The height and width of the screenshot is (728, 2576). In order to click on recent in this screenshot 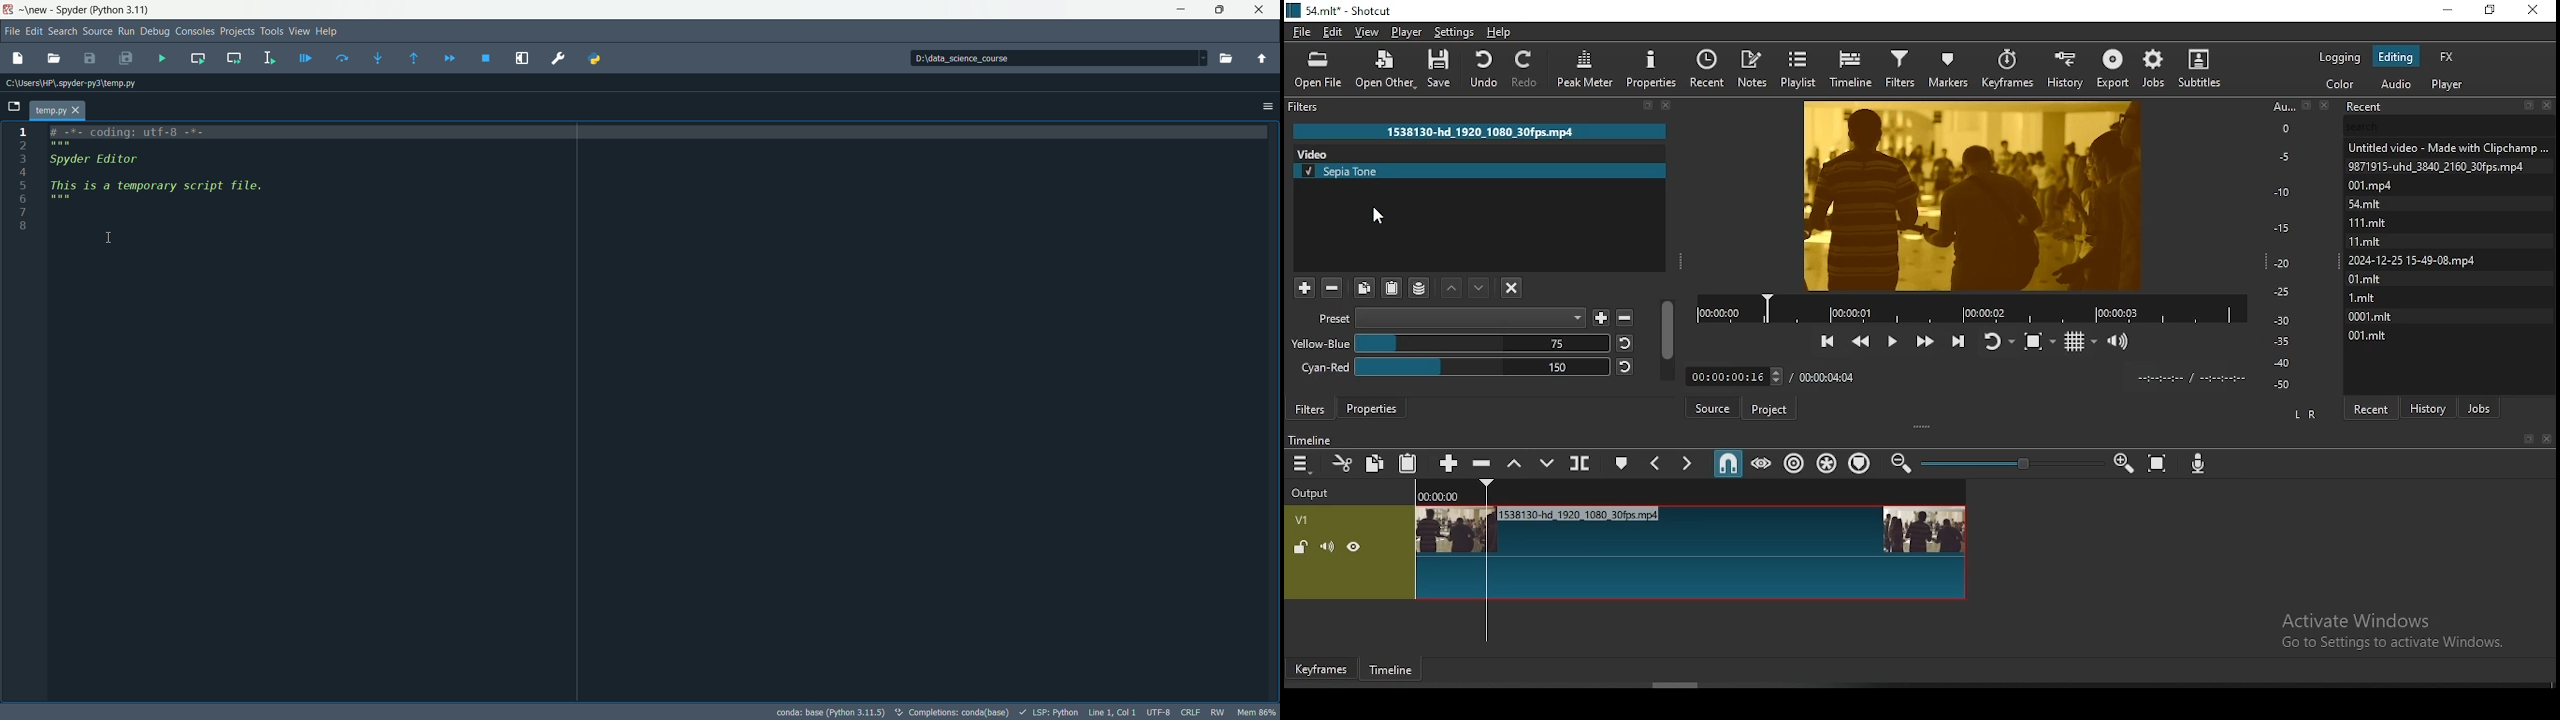, I will do `click(2372, 407)`.